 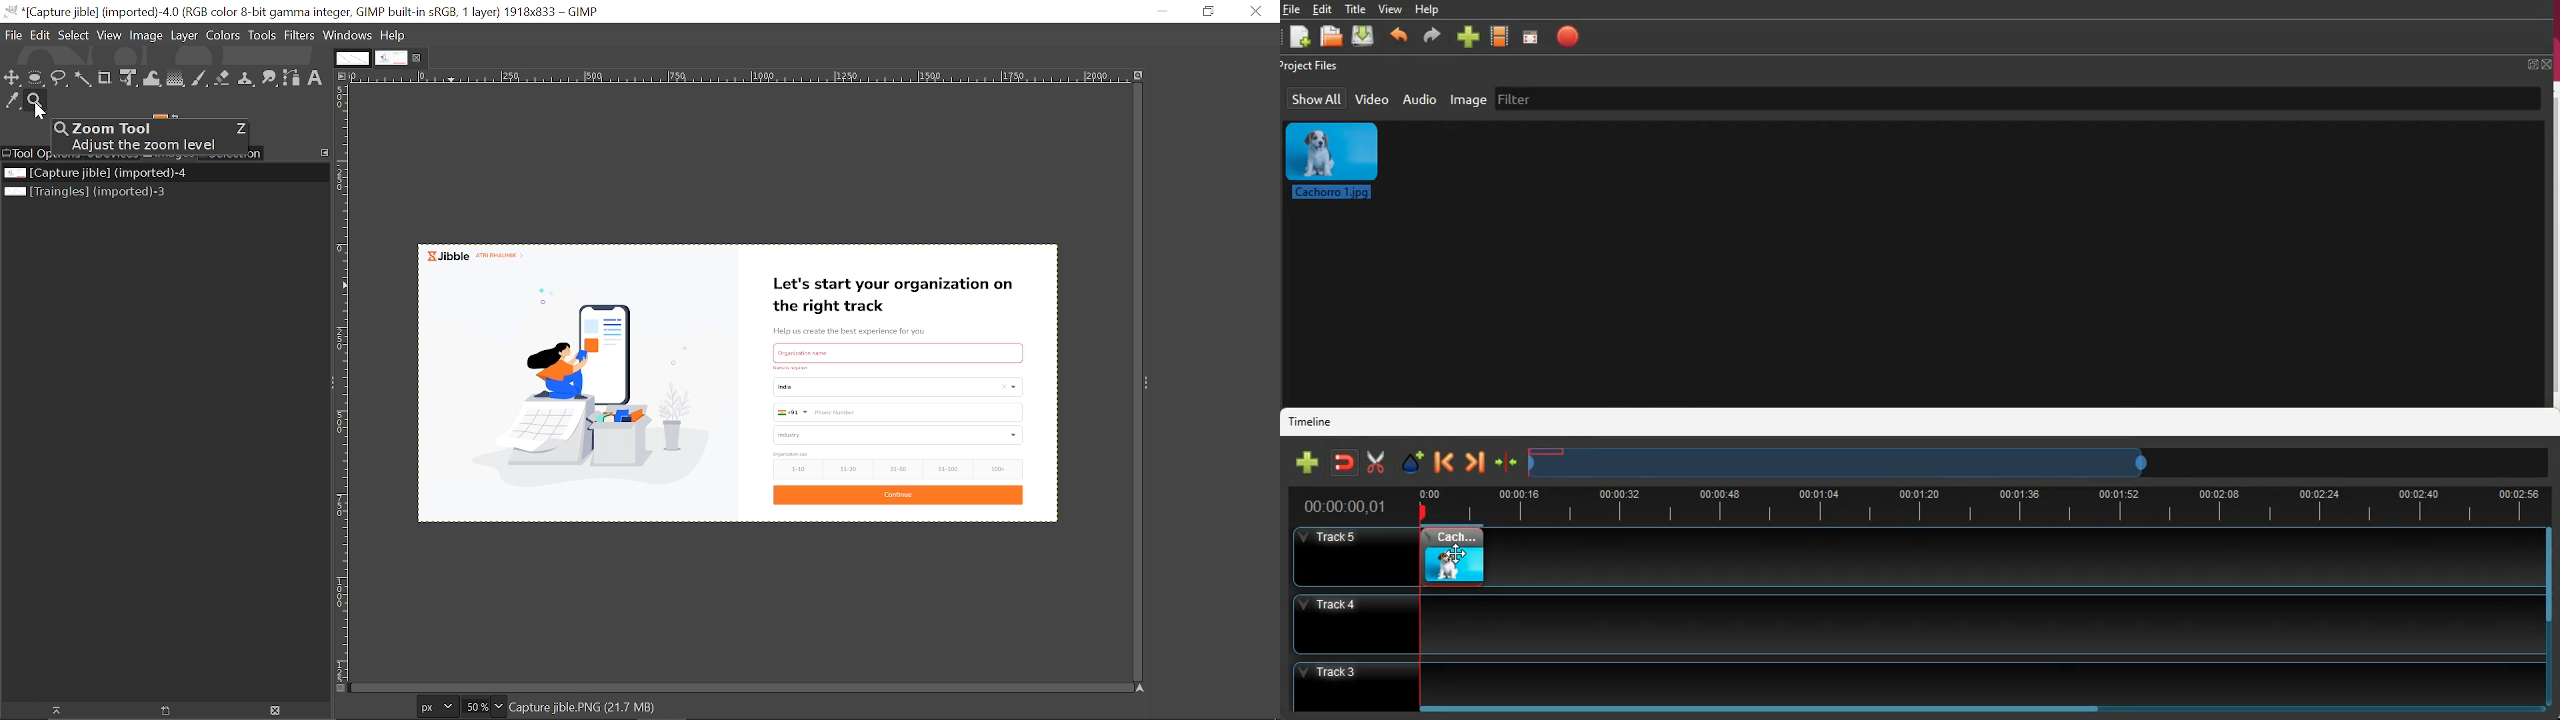 What do you see at coordinates (1452, 553) in the screenshot?
I see `video` at bounding box center [1452, 553].